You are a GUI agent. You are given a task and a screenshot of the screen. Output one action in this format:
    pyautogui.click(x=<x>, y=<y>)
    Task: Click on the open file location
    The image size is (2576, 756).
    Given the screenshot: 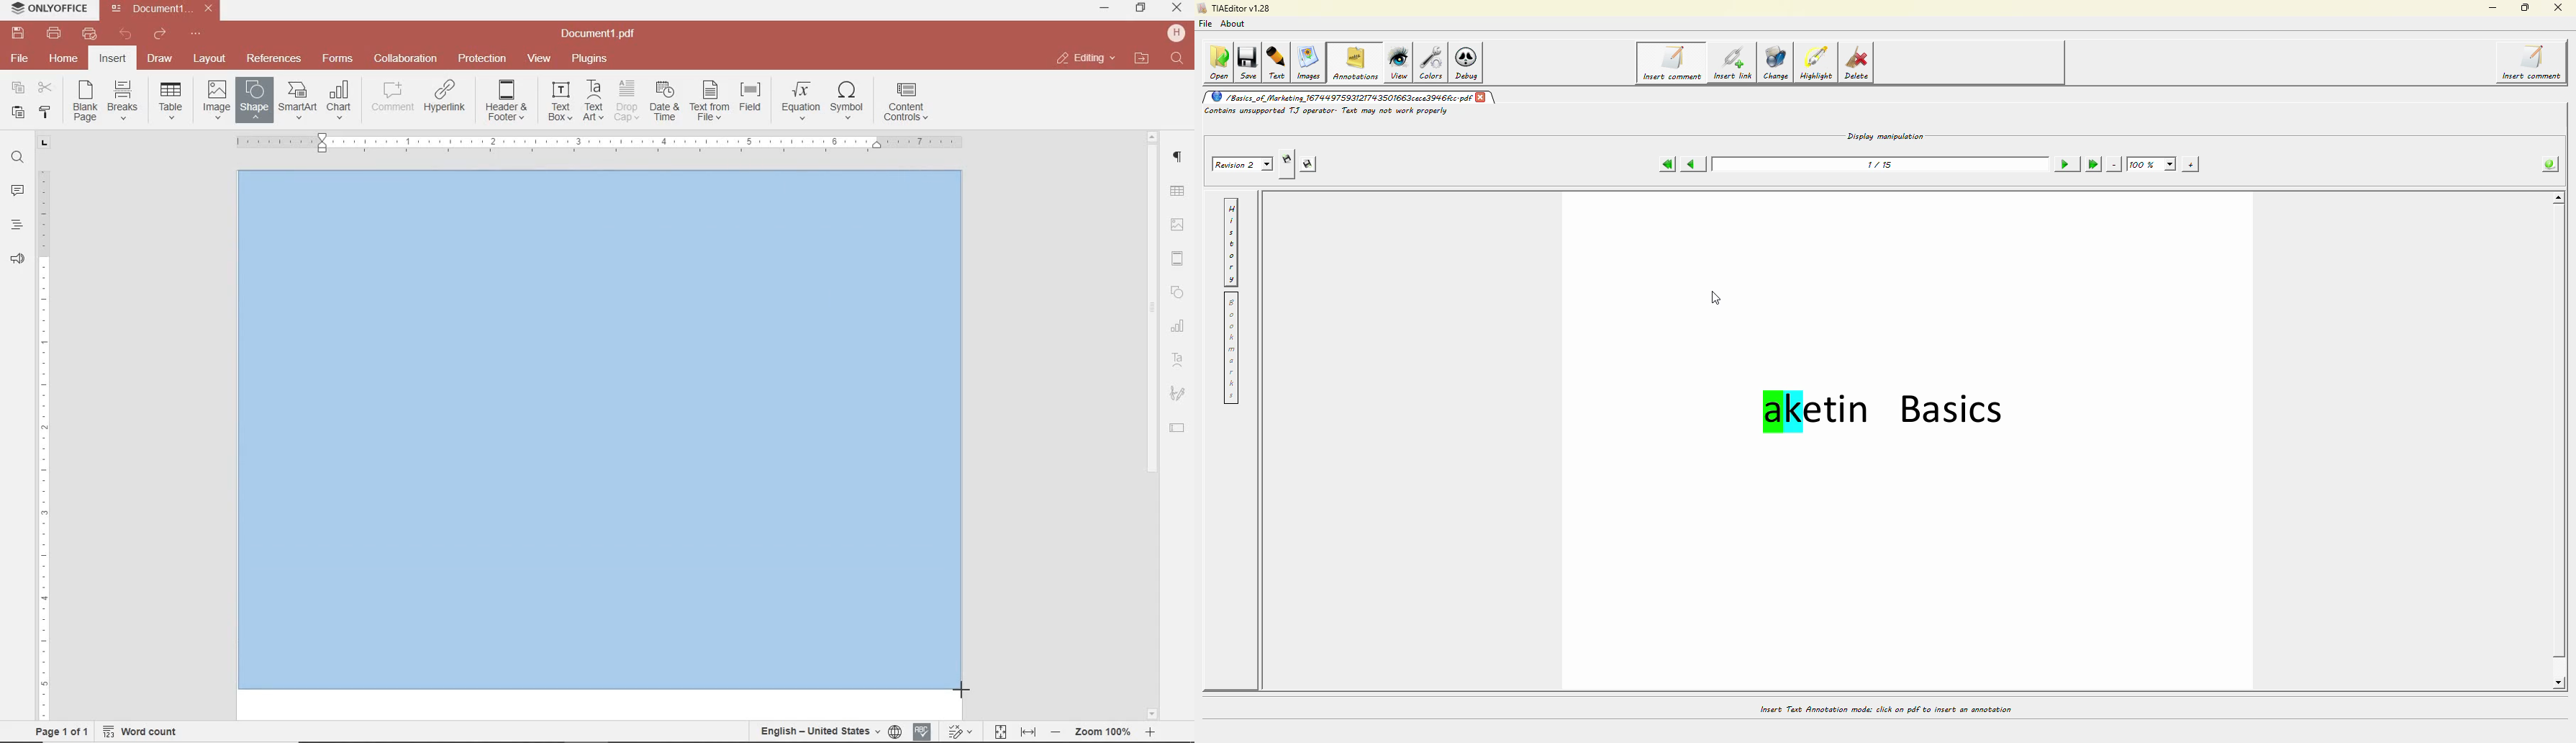 What is the action you would take?
    pyautogui.click(x=1142, y=59)
    